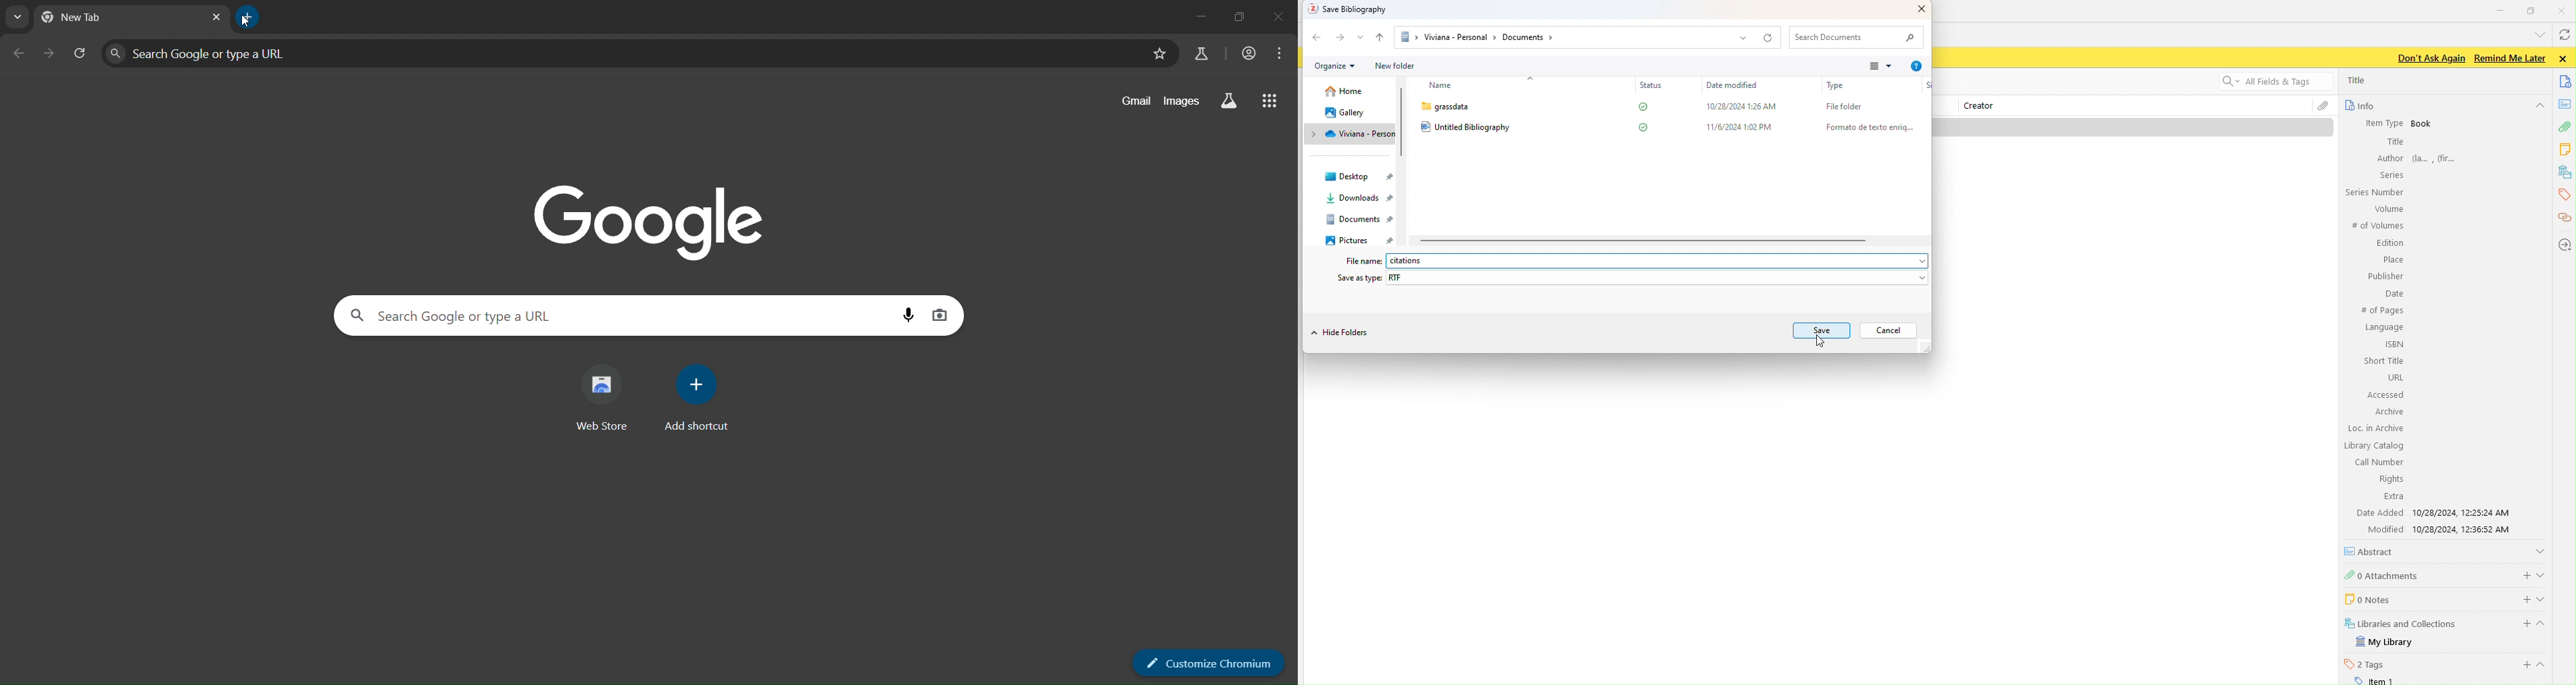 The image size is (2576, 700). I want to click on Set Bibliography, so click(1352, 10).